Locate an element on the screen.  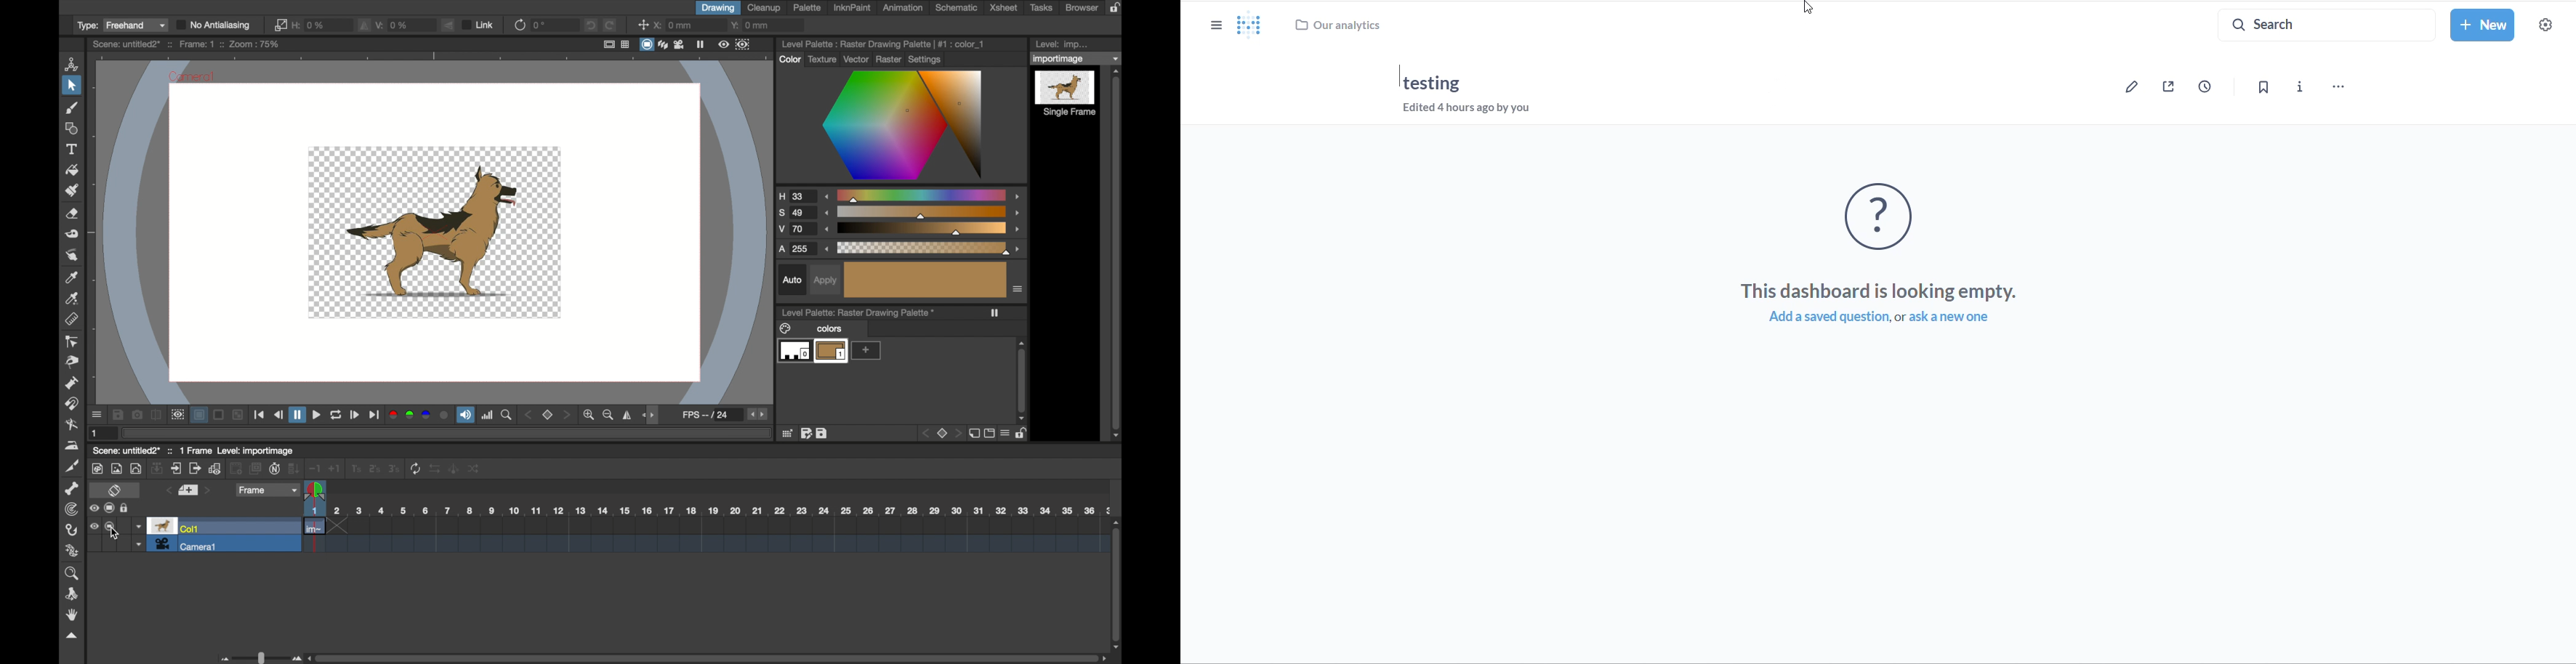
animate is located at coordinates (455, 468).